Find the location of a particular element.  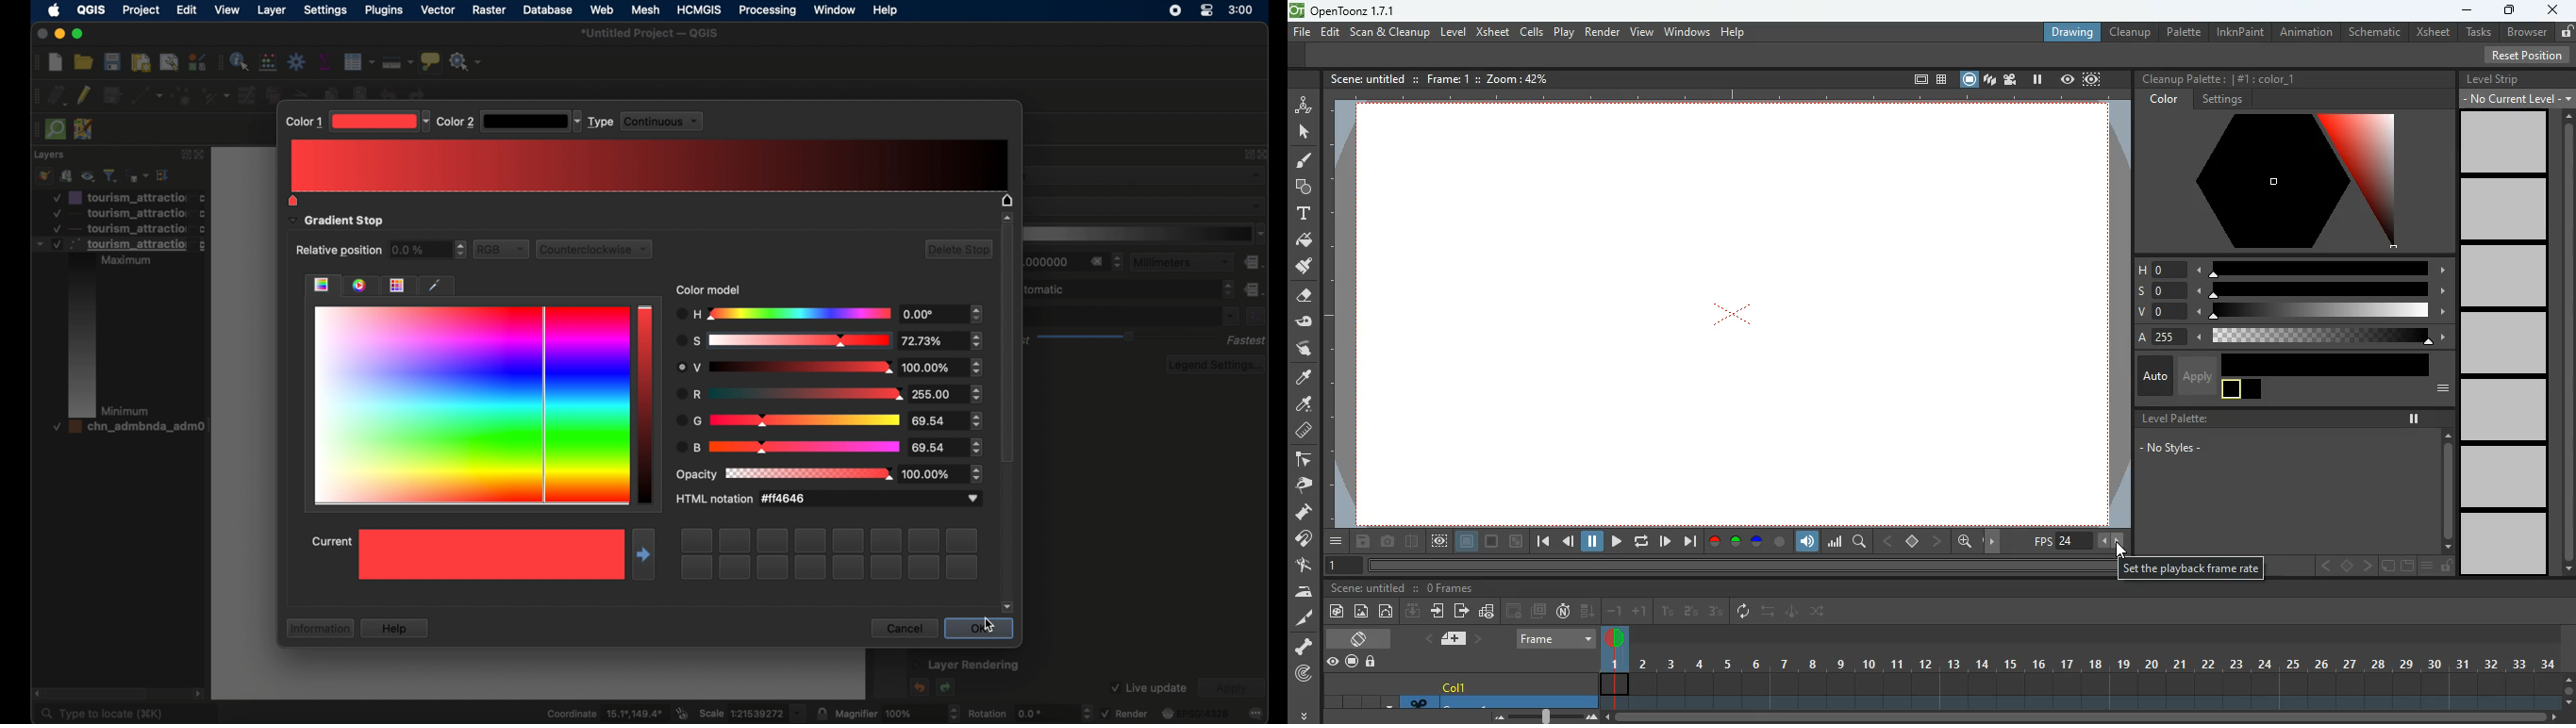

color changed is located at coordinates (801, 367).